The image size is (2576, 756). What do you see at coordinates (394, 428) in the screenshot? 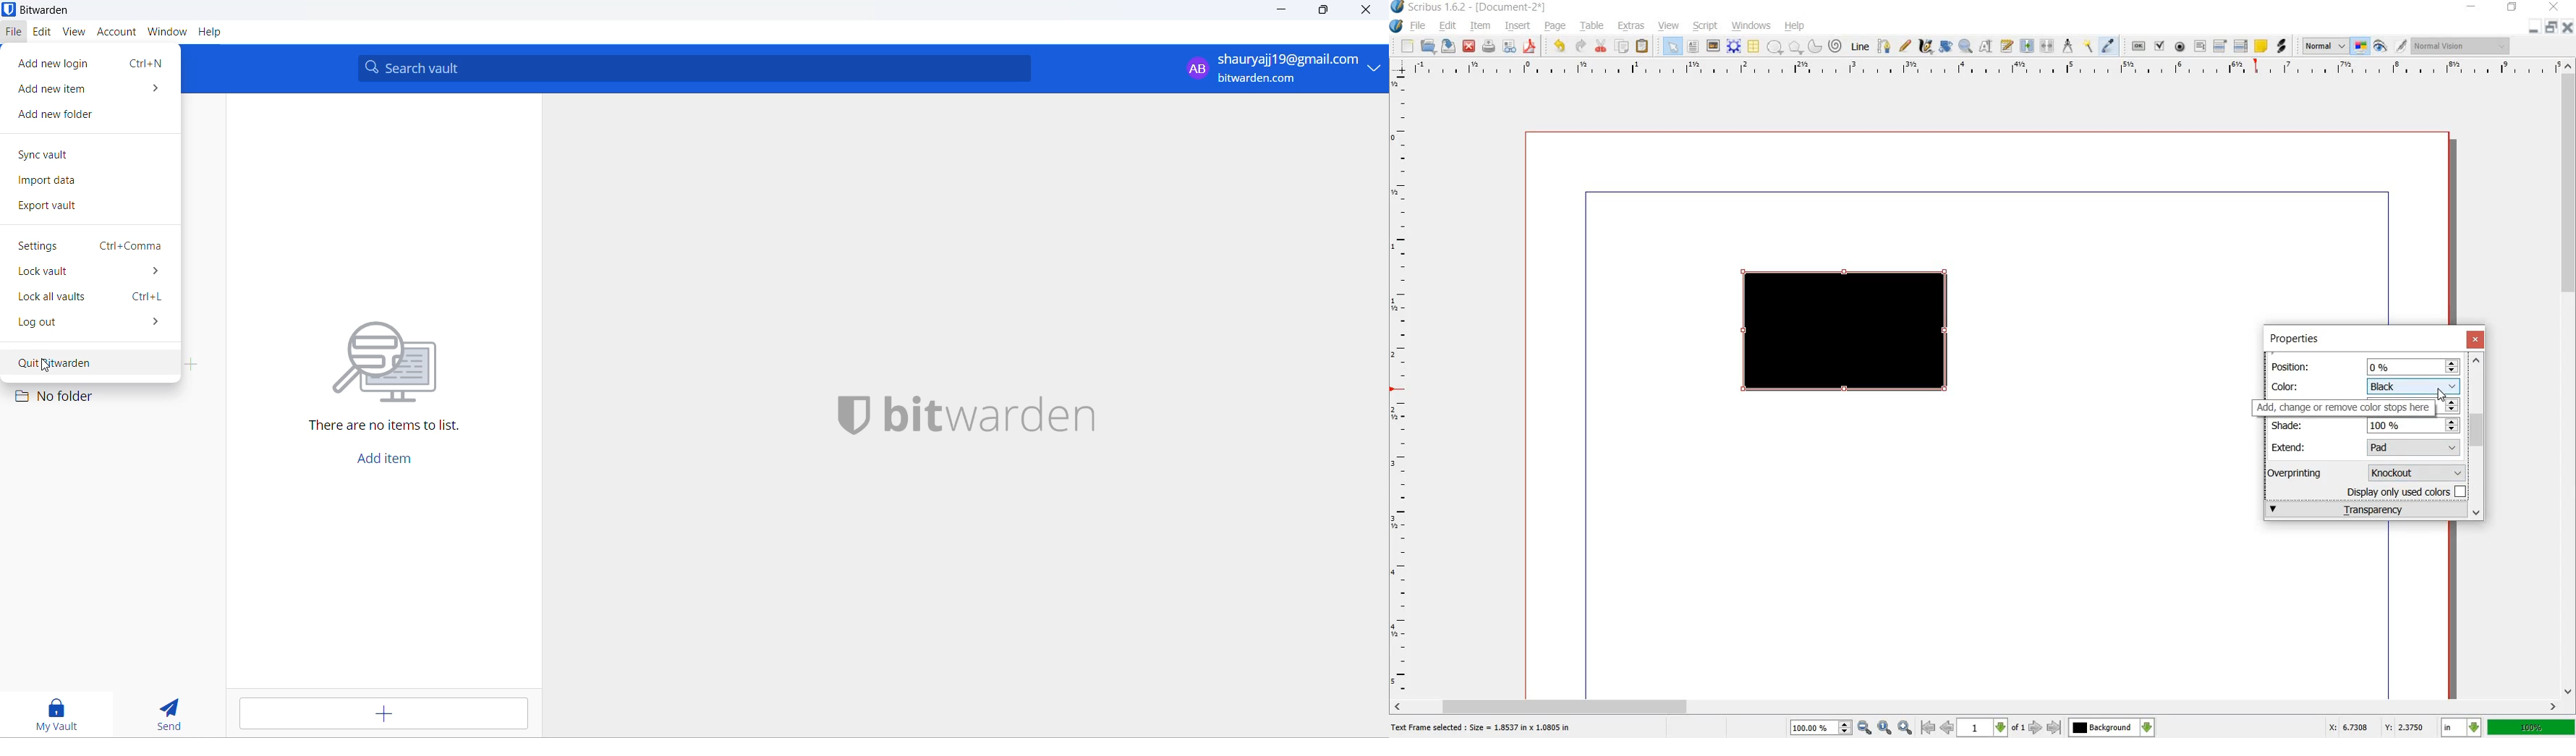
I see `sentence informing there are no items to list ` at bounding box center [394, 428].